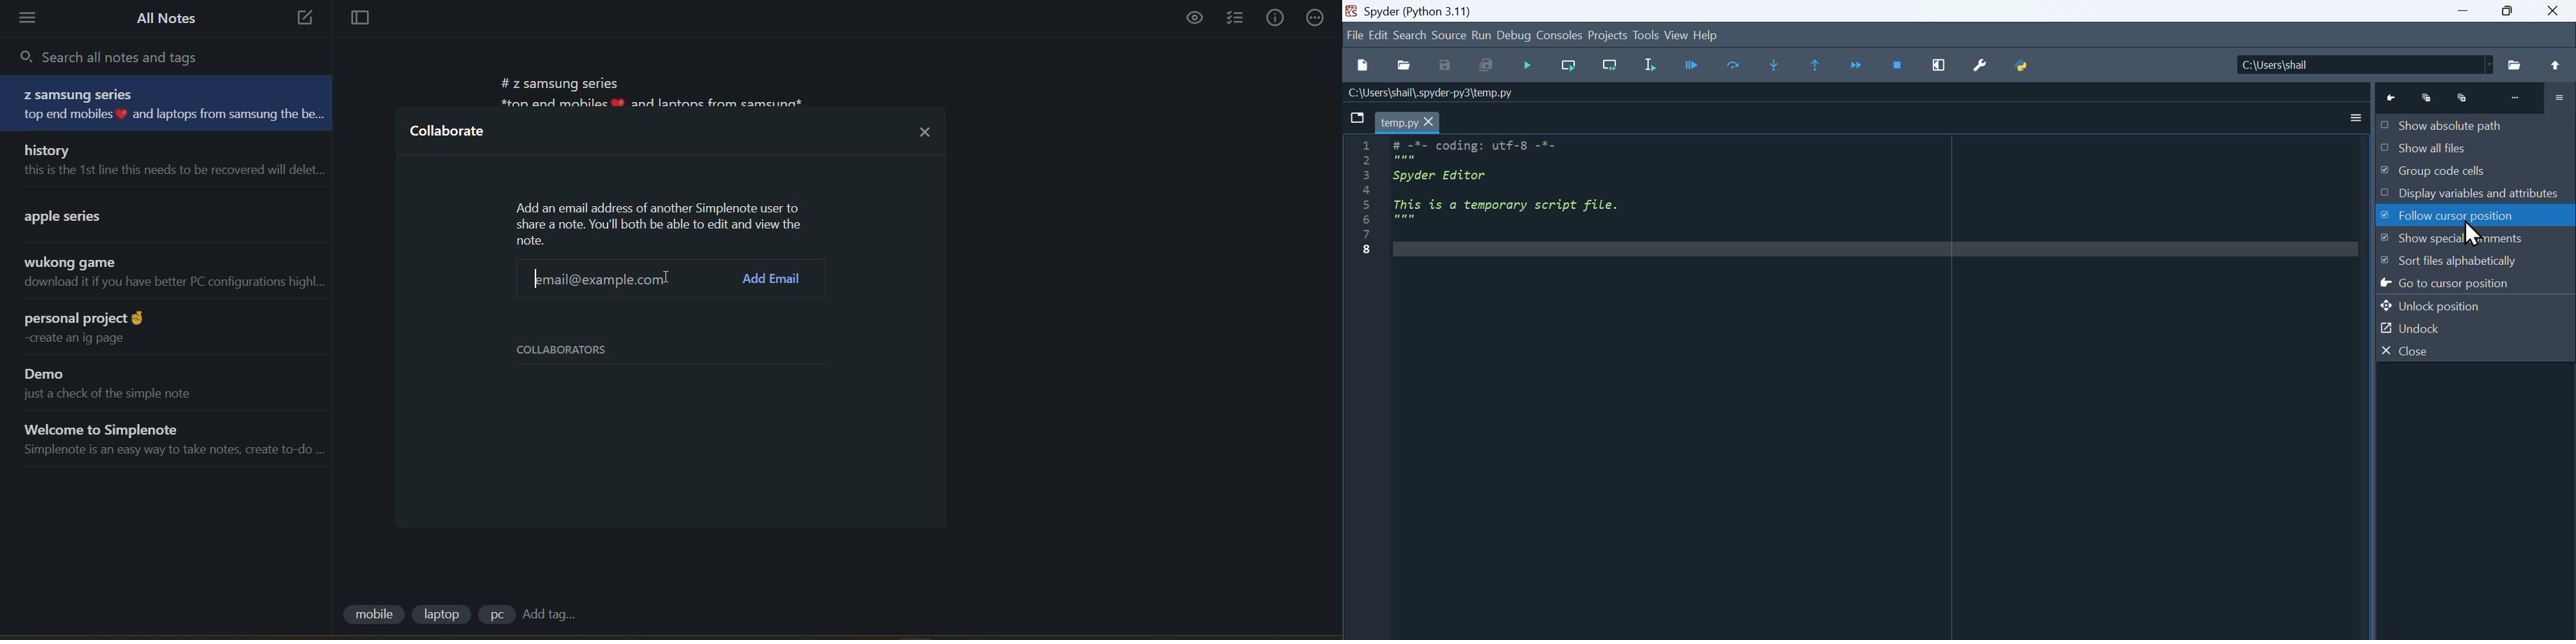 The image size is (2576, 644). What do you see at coordinates (2463, 12) in the screenshot?
I see `minimise` at bounding box center [2463, 12].